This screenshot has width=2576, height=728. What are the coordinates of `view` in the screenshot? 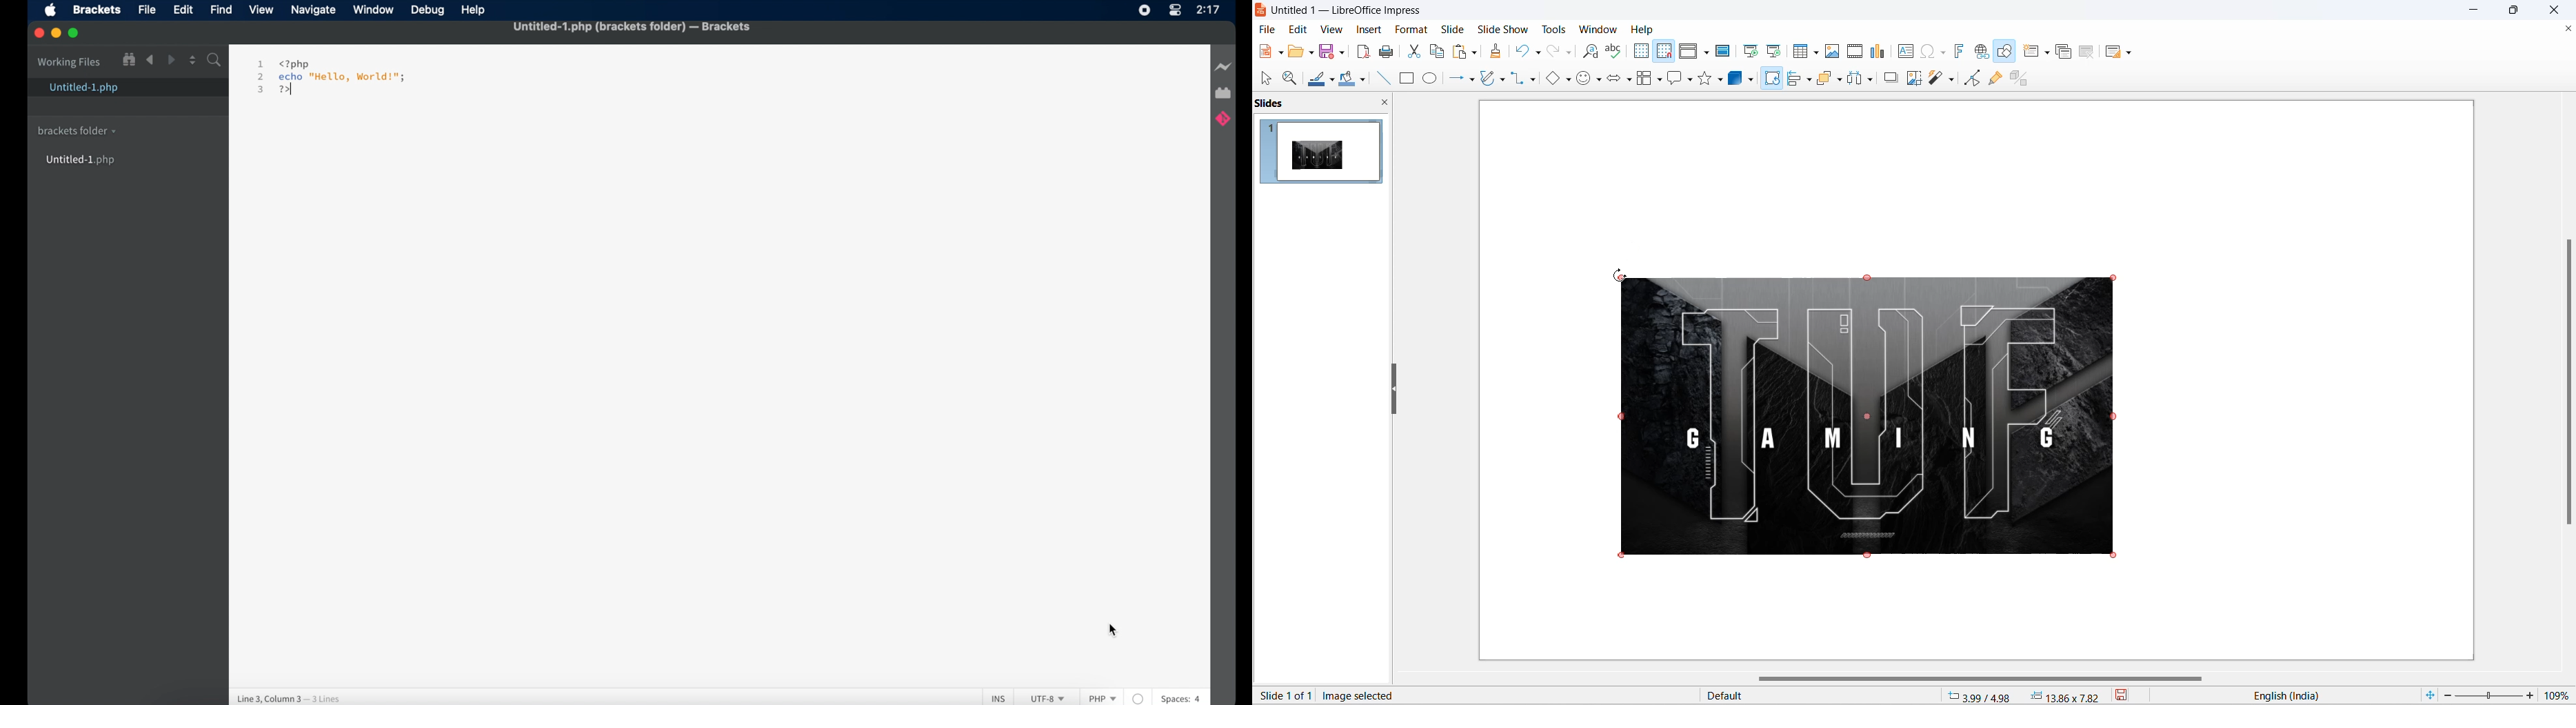 It's located at (1330, 29).